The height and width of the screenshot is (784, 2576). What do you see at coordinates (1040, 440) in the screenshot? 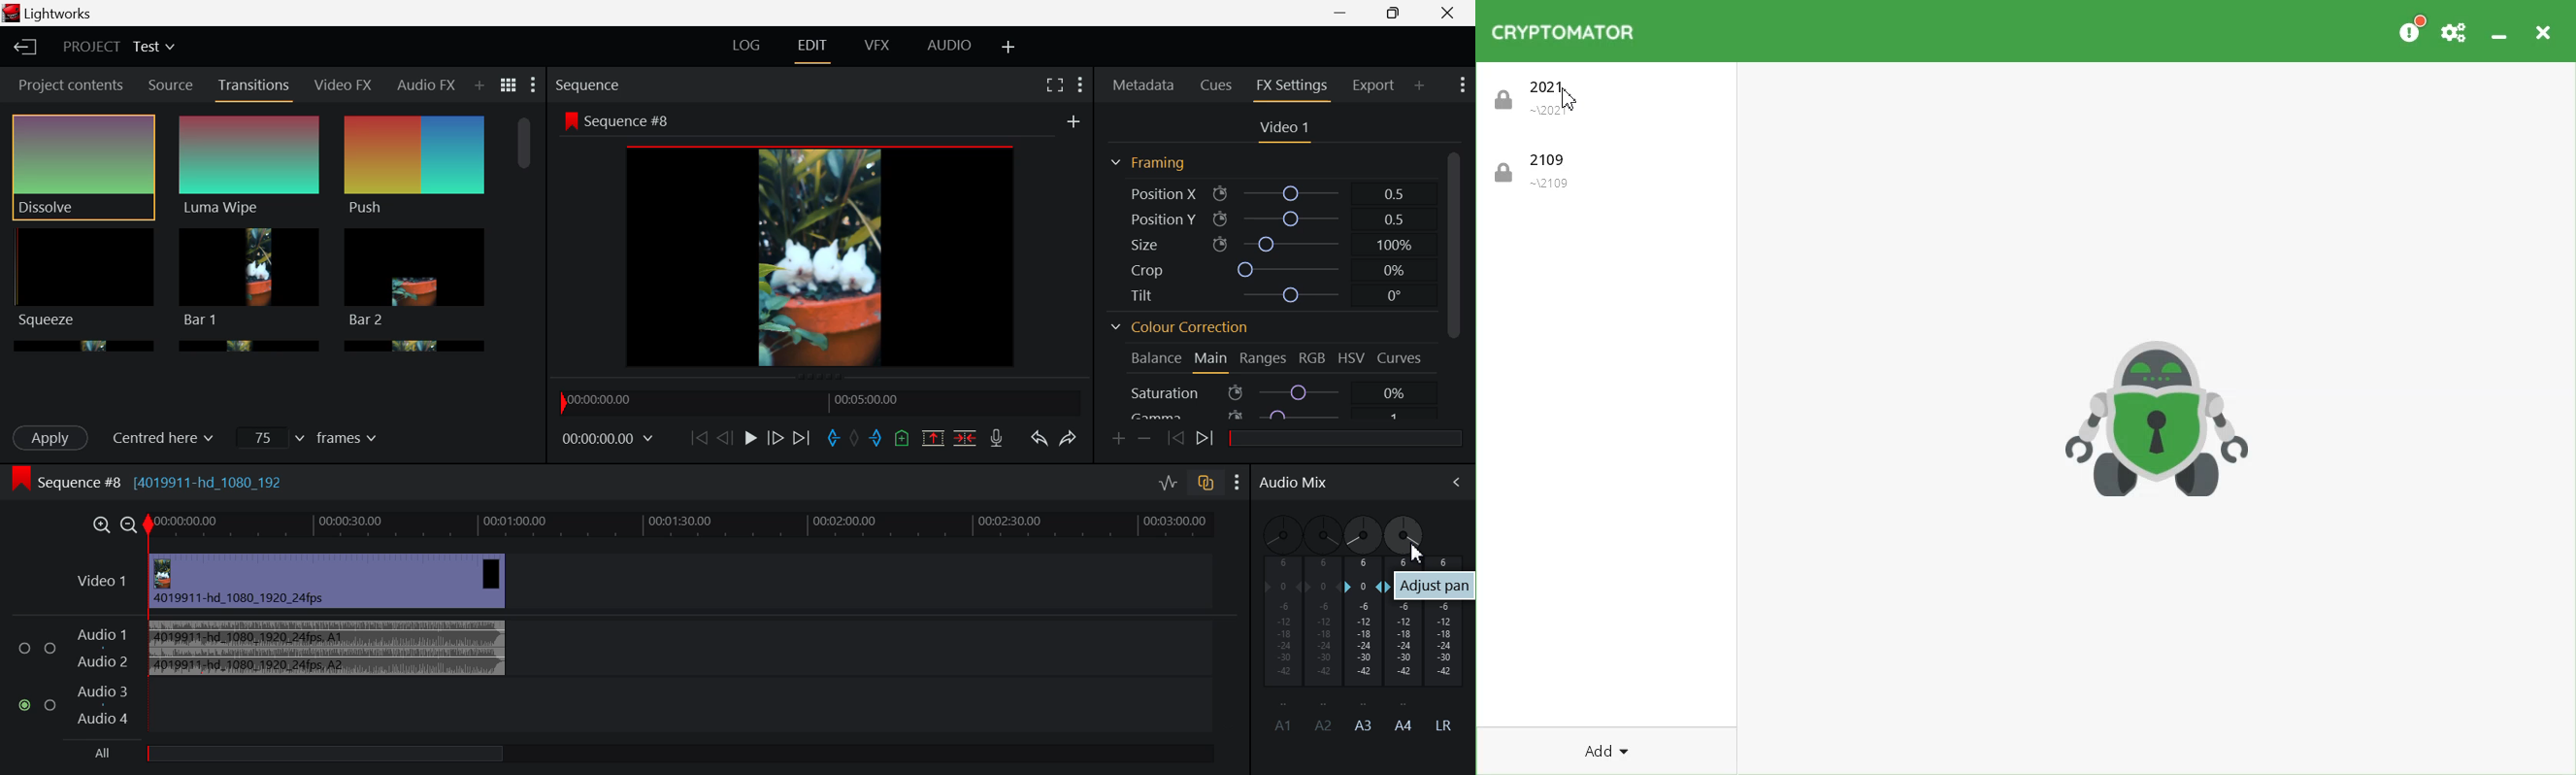
I see `Undo` at bounding box center [1040, 440].